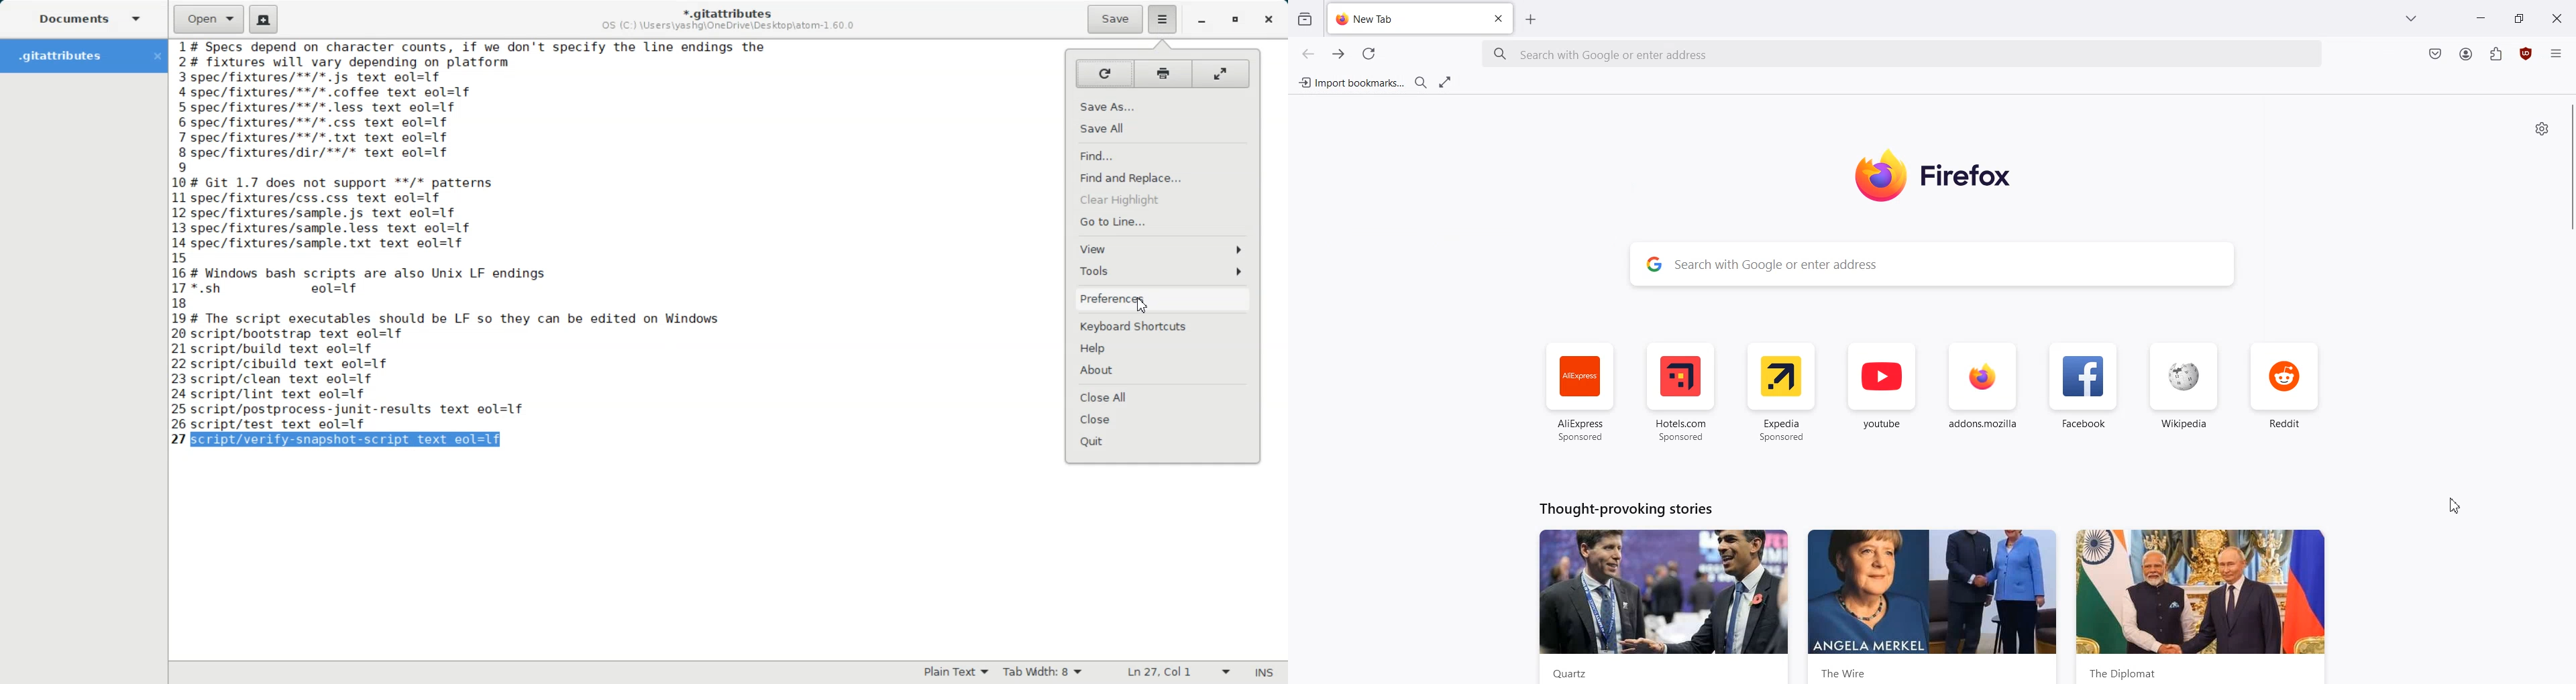  I want to click on Save, so click(1114, 19).